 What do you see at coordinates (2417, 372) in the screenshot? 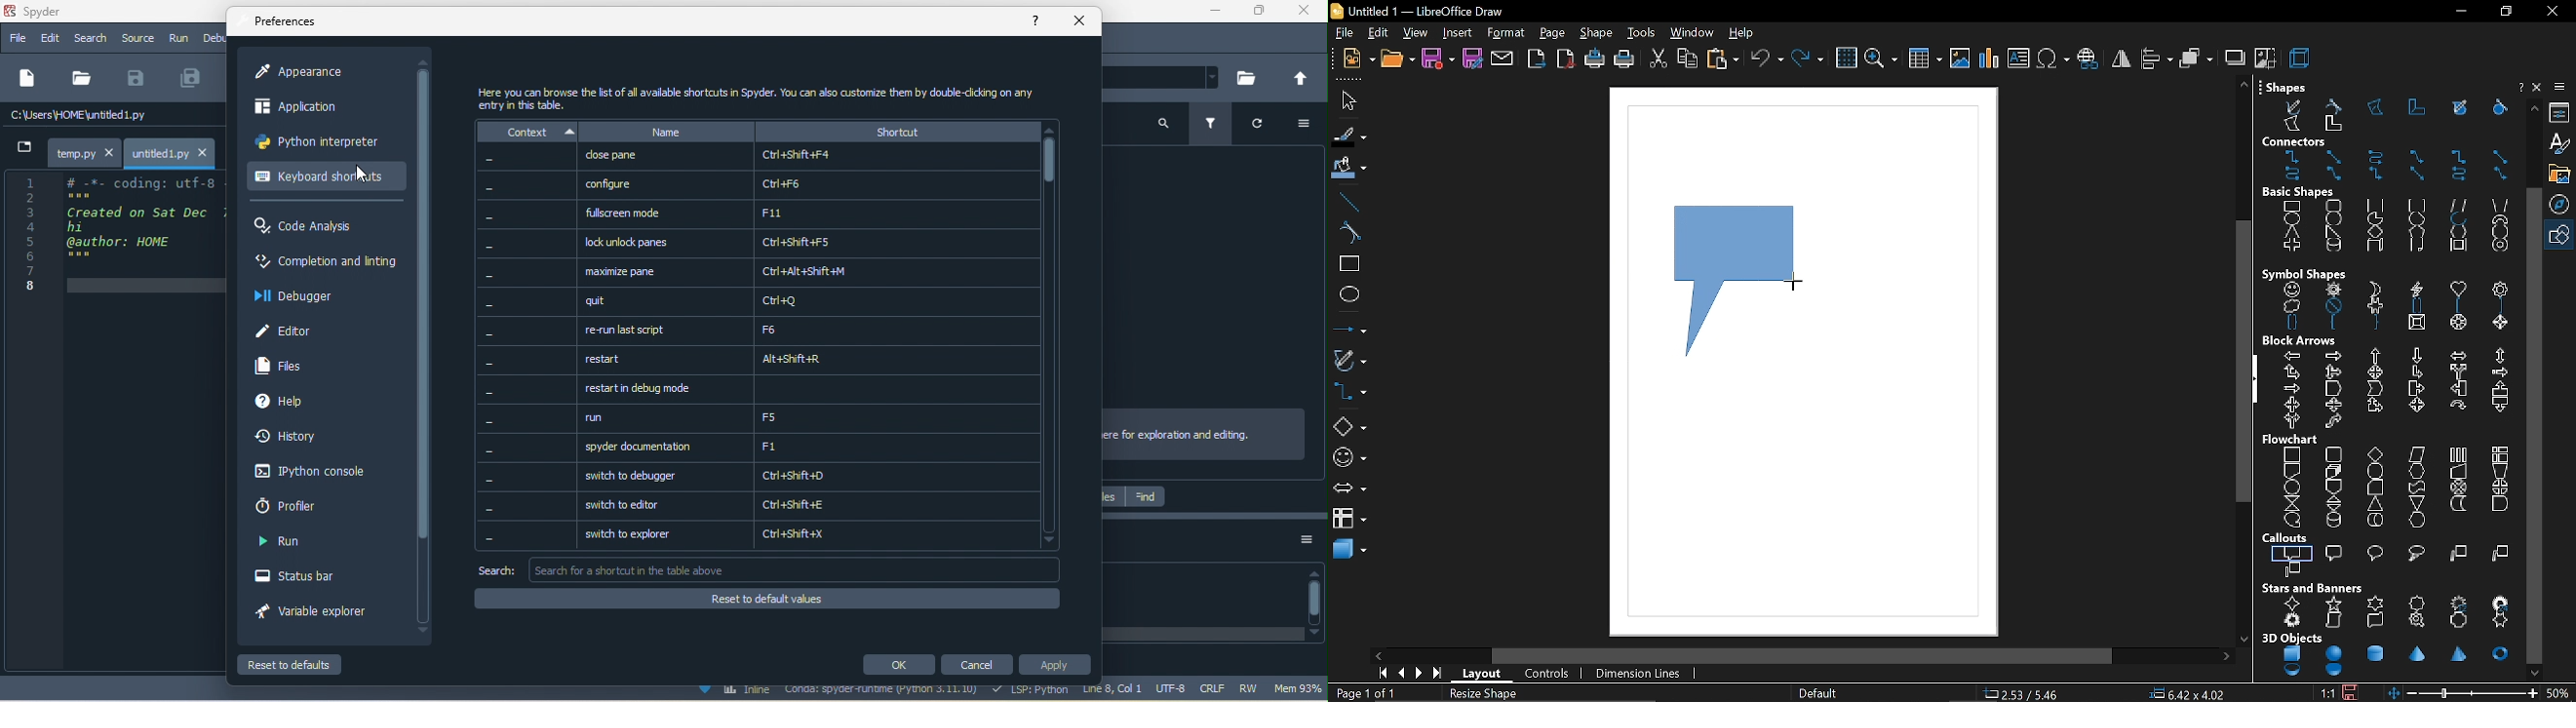
I see `corner right arrow` at bounding box center [2417, 372].